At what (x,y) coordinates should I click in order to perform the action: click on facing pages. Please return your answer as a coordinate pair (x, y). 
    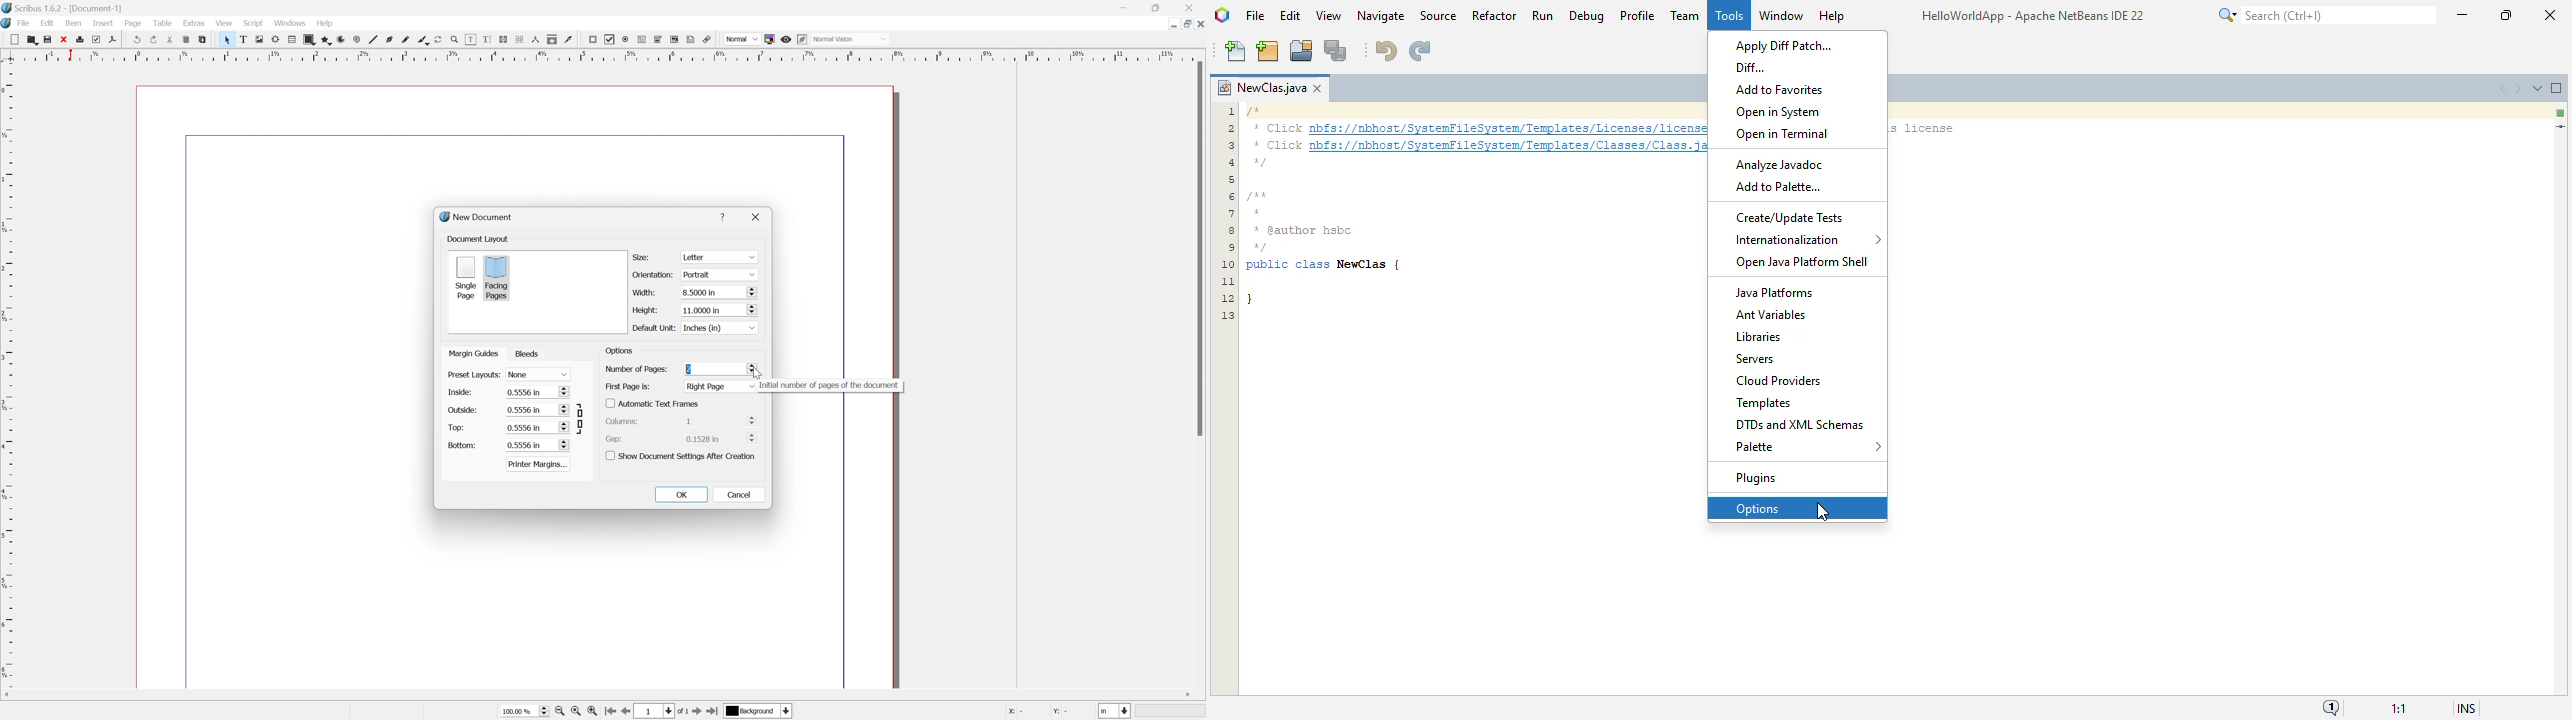
    Looking at the image, I should click on (497, 278).